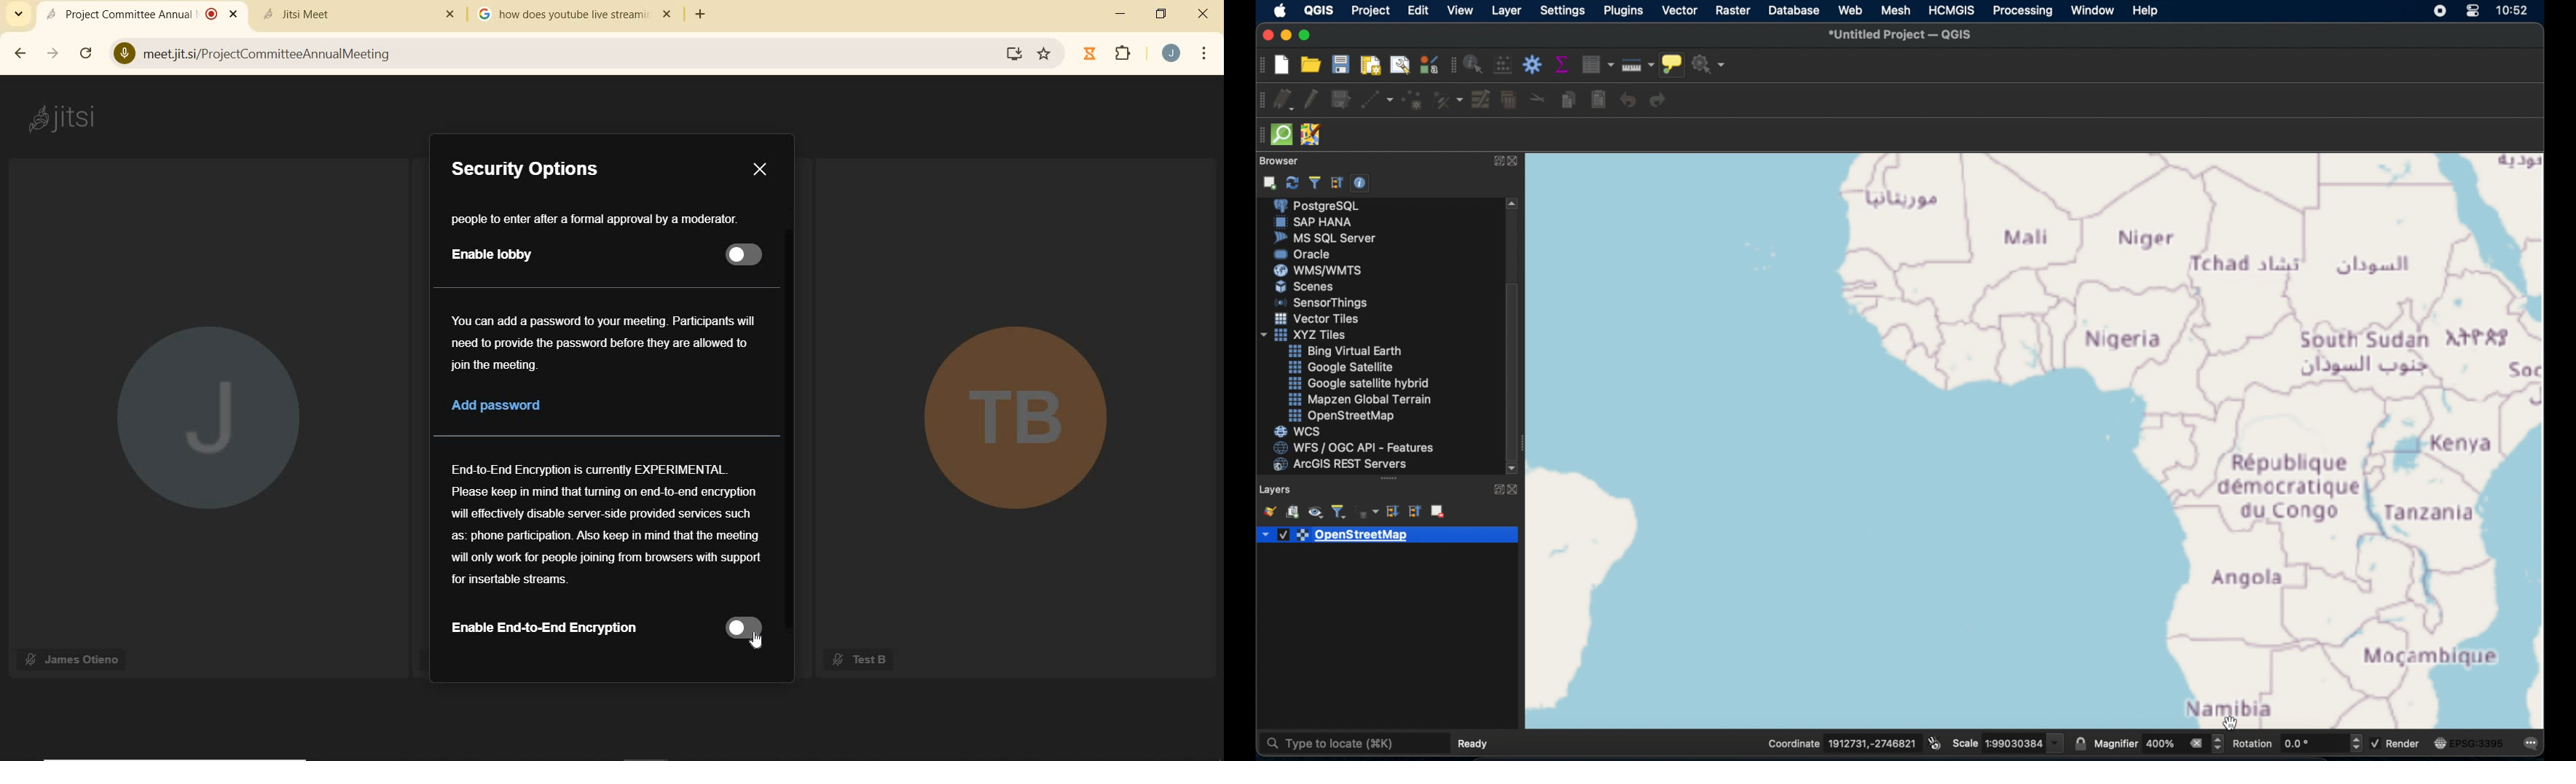  Describe the element at coordinates (1257, 135) in the screenshot. I see `drag handle` at that location.